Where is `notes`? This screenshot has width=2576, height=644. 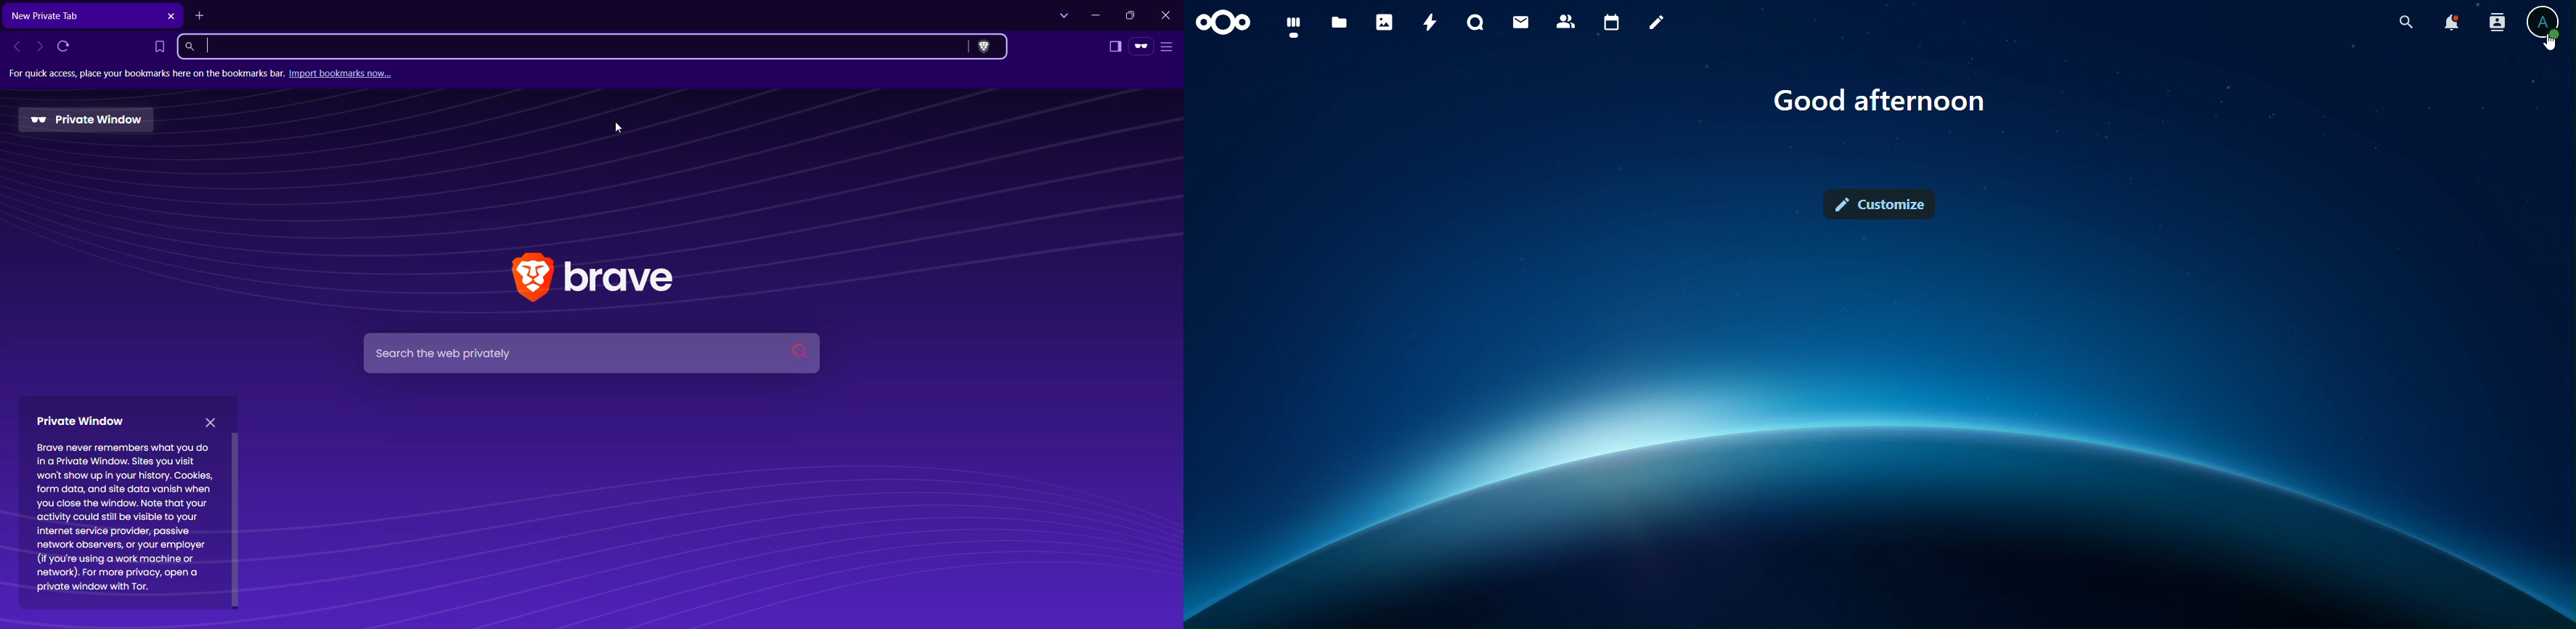
notes is located at coordinates (1655, 22).